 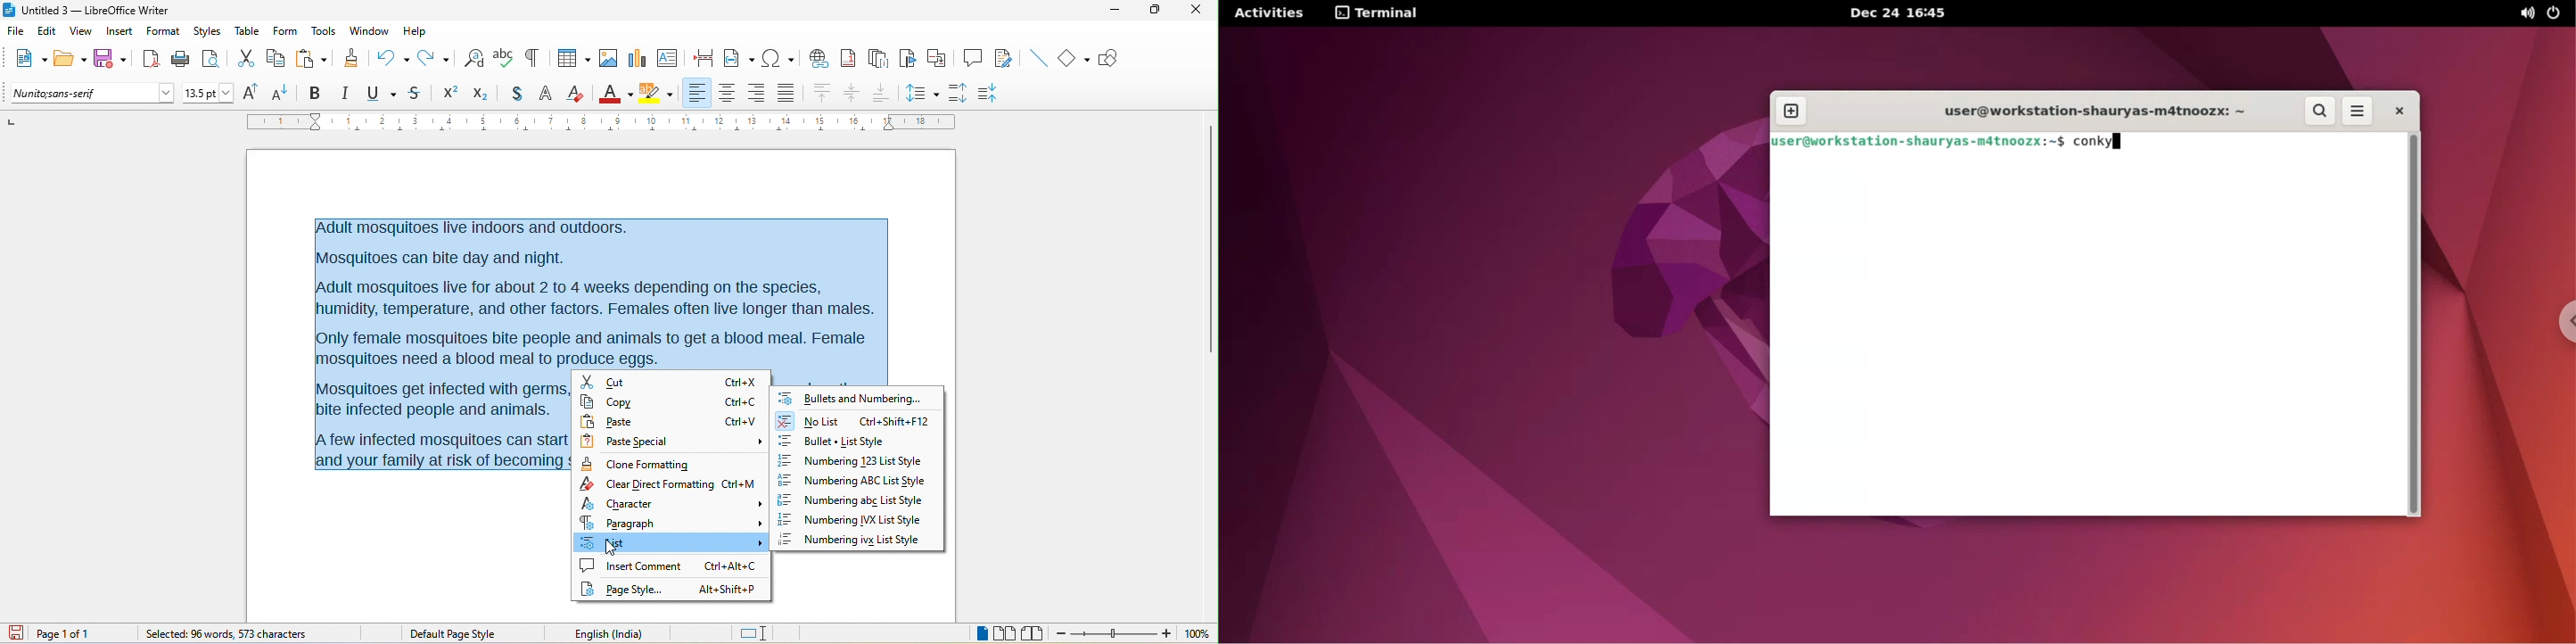 What do you see at coordinates (963, 94) in the screenshot?
I see `increase paragraph spacing` at bounding box center [963, 94].